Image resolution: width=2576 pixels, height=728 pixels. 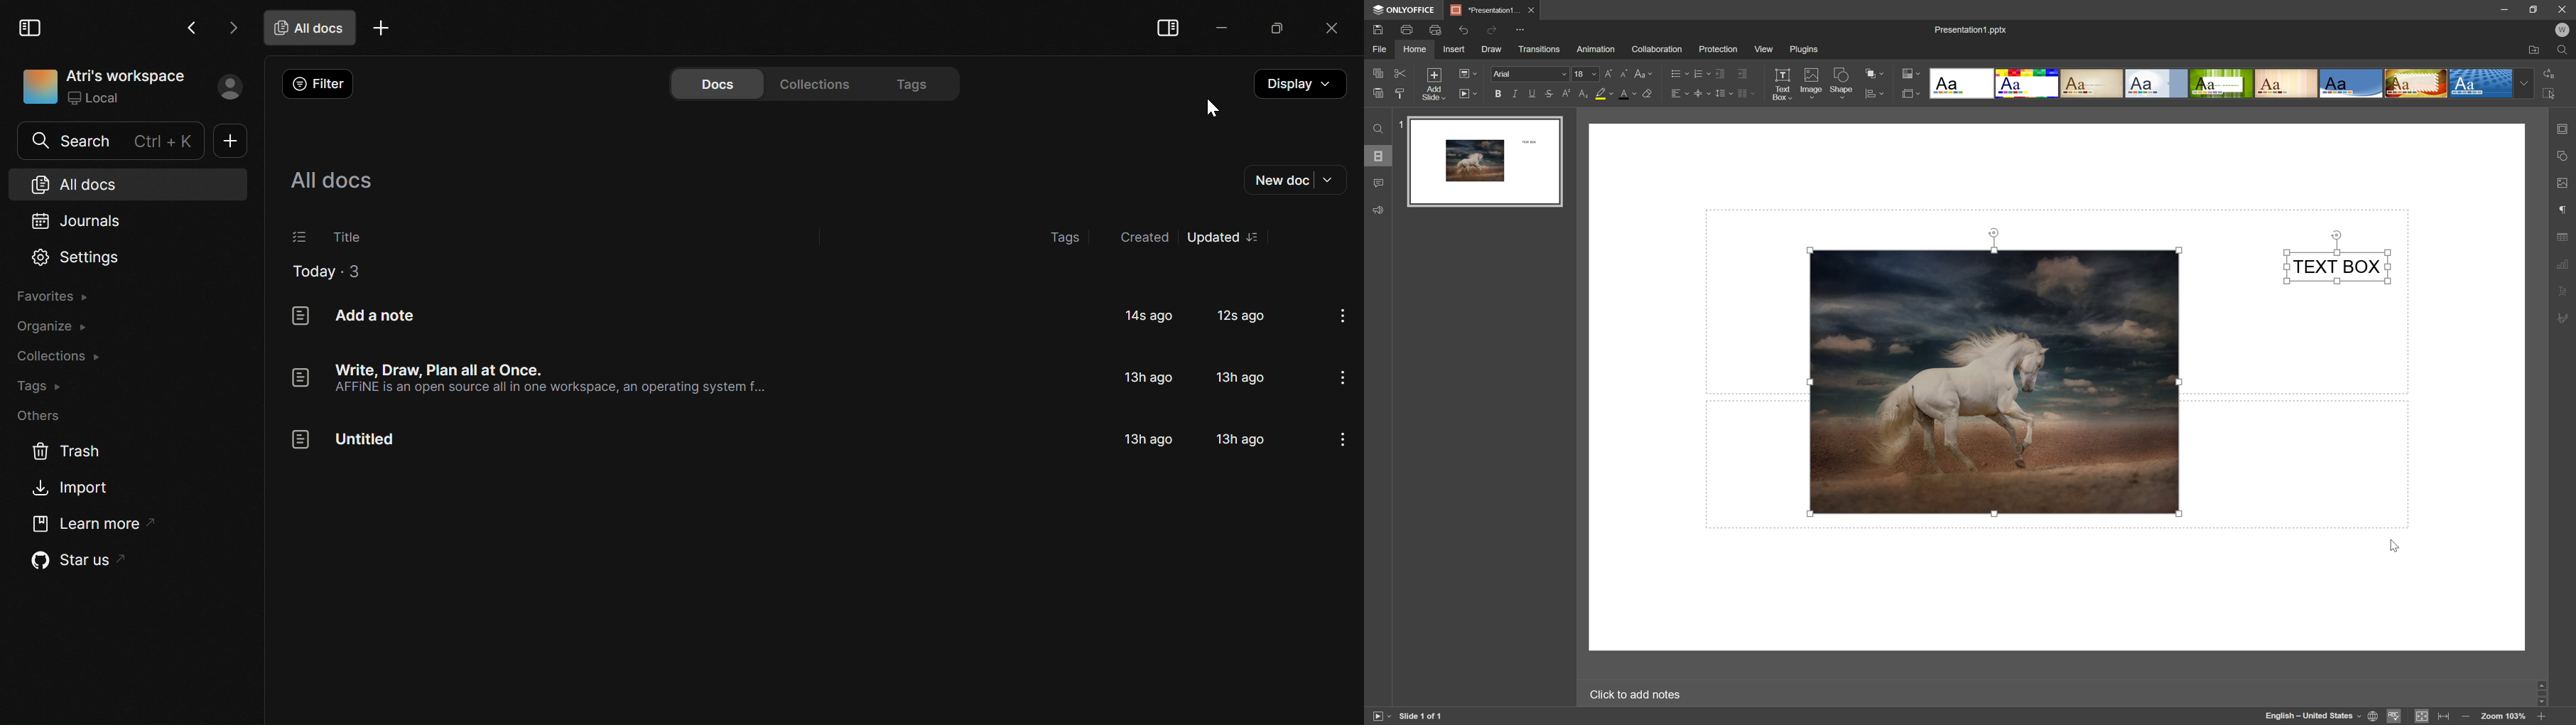 What do you see at coordinates (1340, 441) in the screenshot?
I see `options` at bounding box center [1340, 441].